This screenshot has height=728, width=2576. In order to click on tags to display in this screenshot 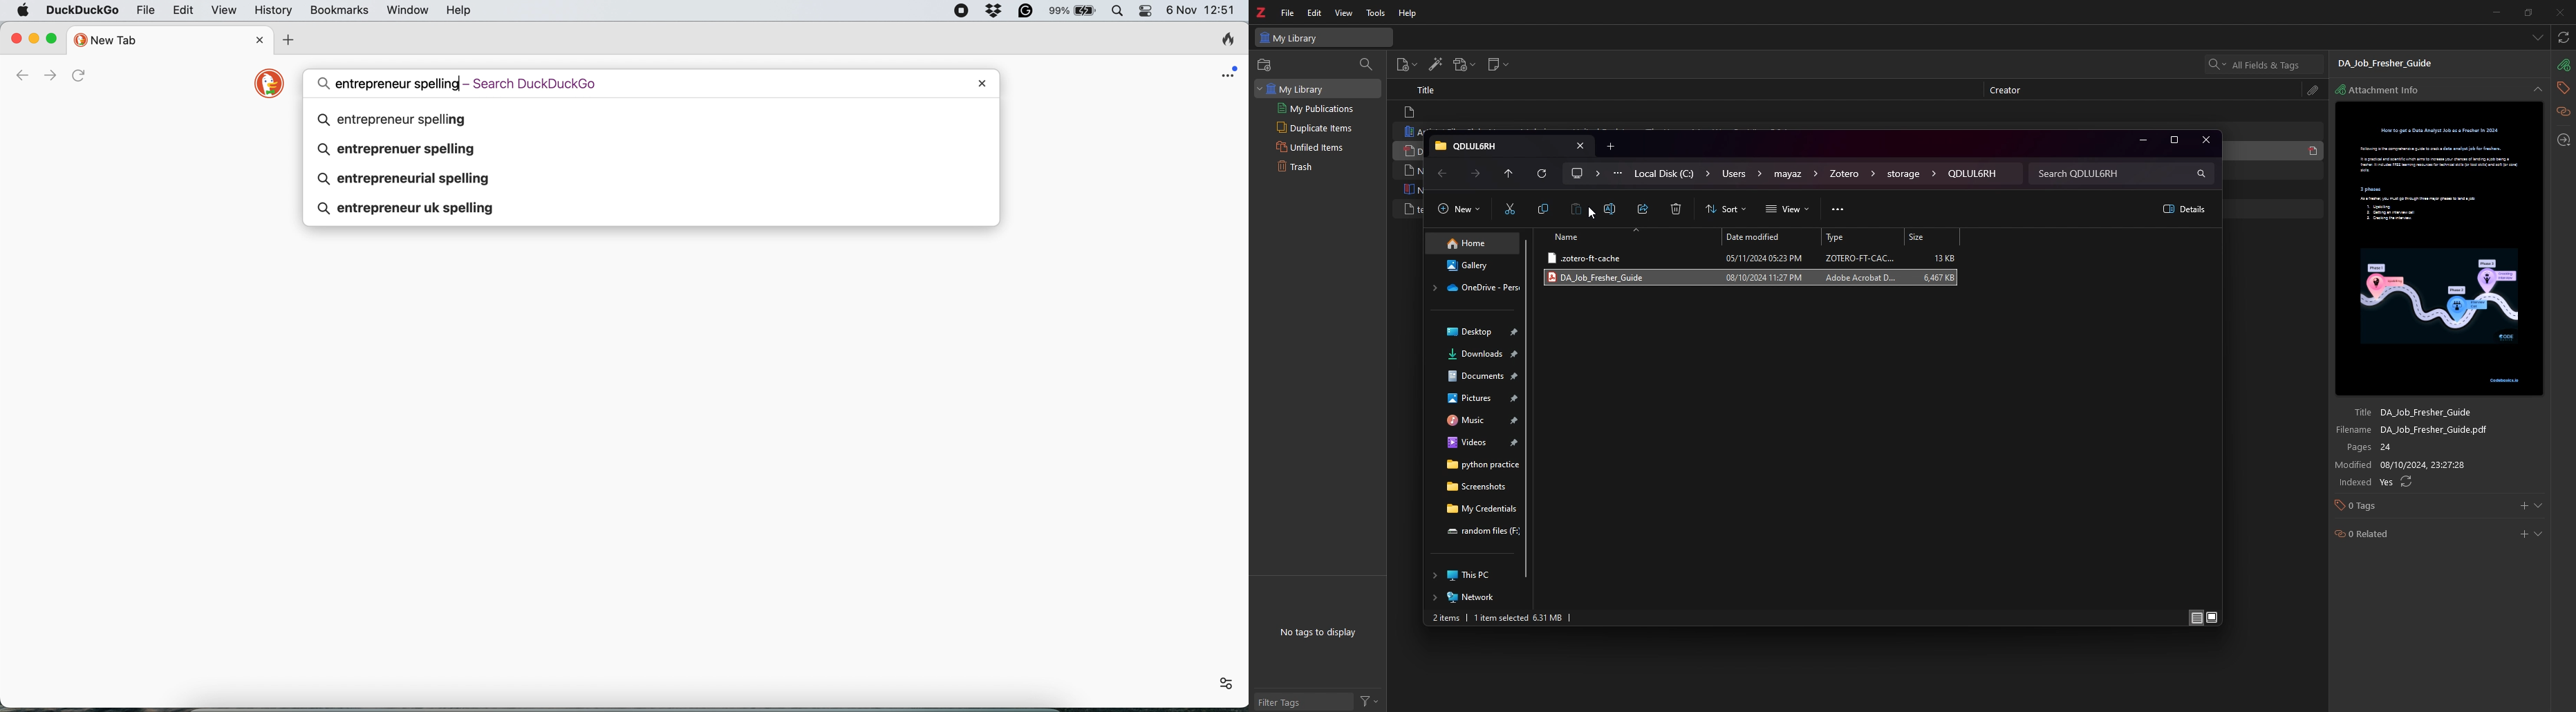, I will do `click(1322, 633)`.